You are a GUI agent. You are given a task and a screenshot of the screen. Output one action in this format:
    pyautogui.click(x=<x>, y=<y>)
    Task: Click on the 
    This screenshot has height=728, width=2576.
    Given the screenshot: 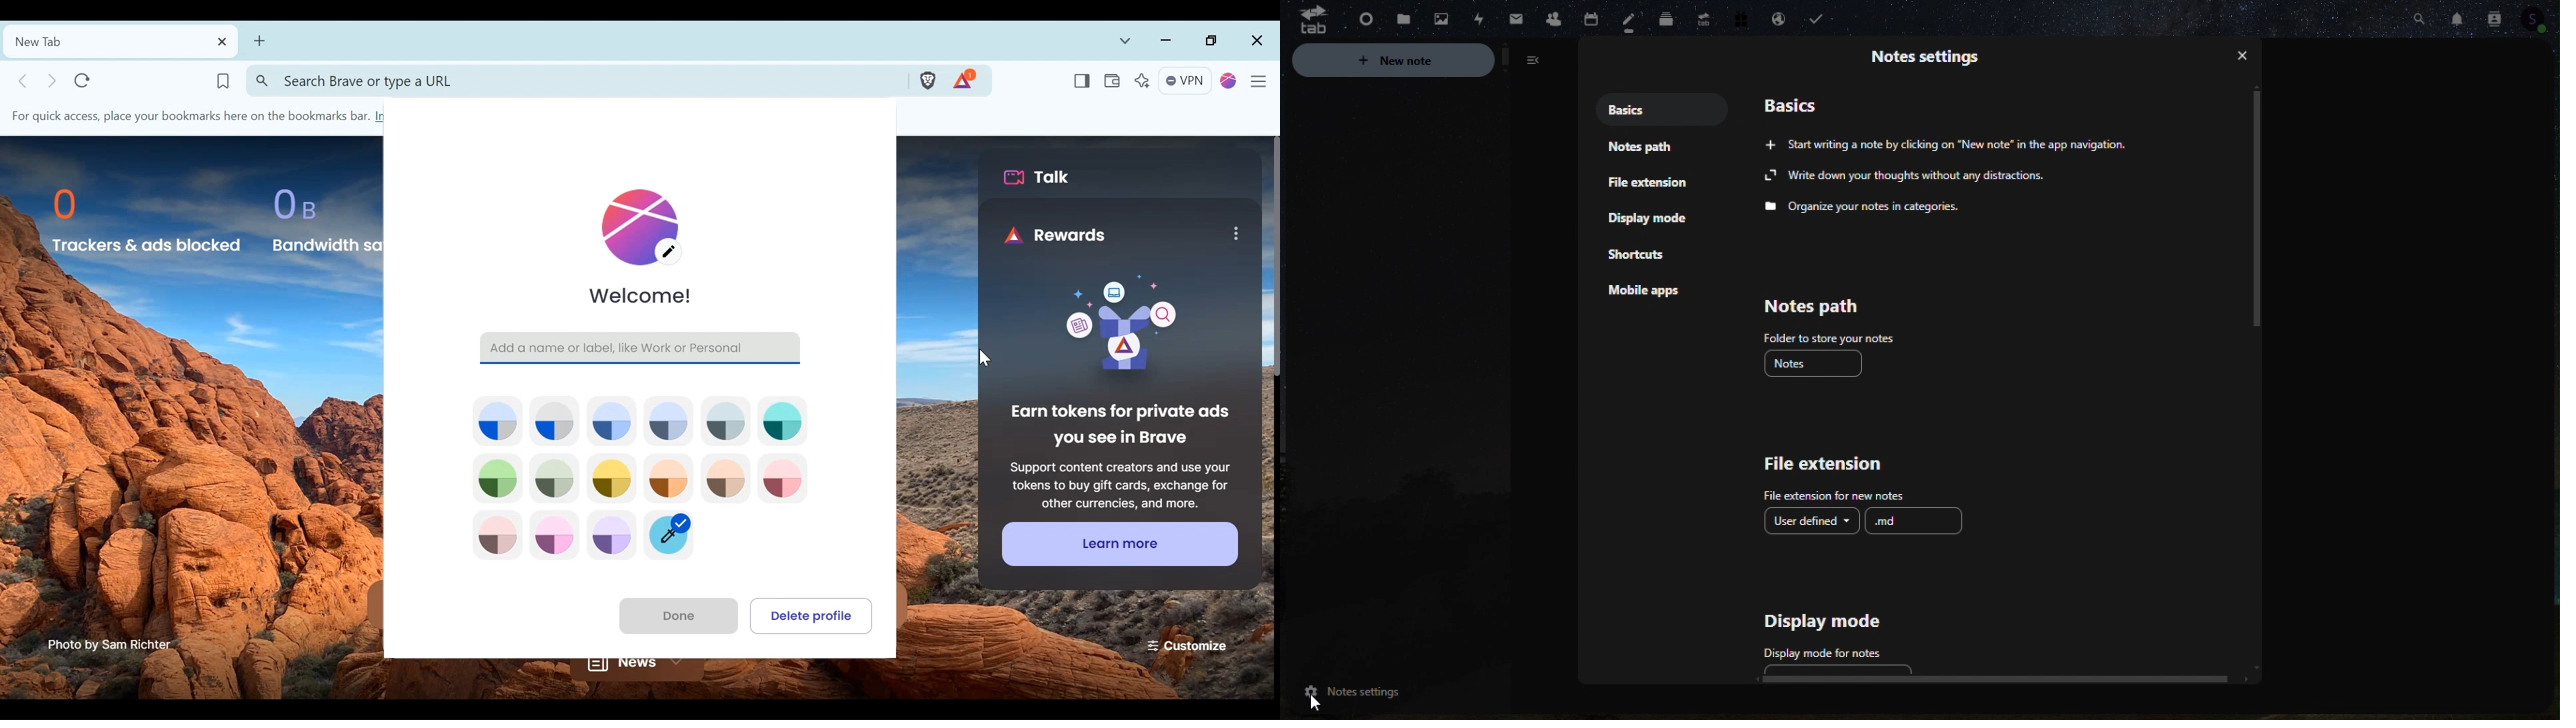 What is the action you would take?
    pyautogui.click(x=1235, y=233)
    